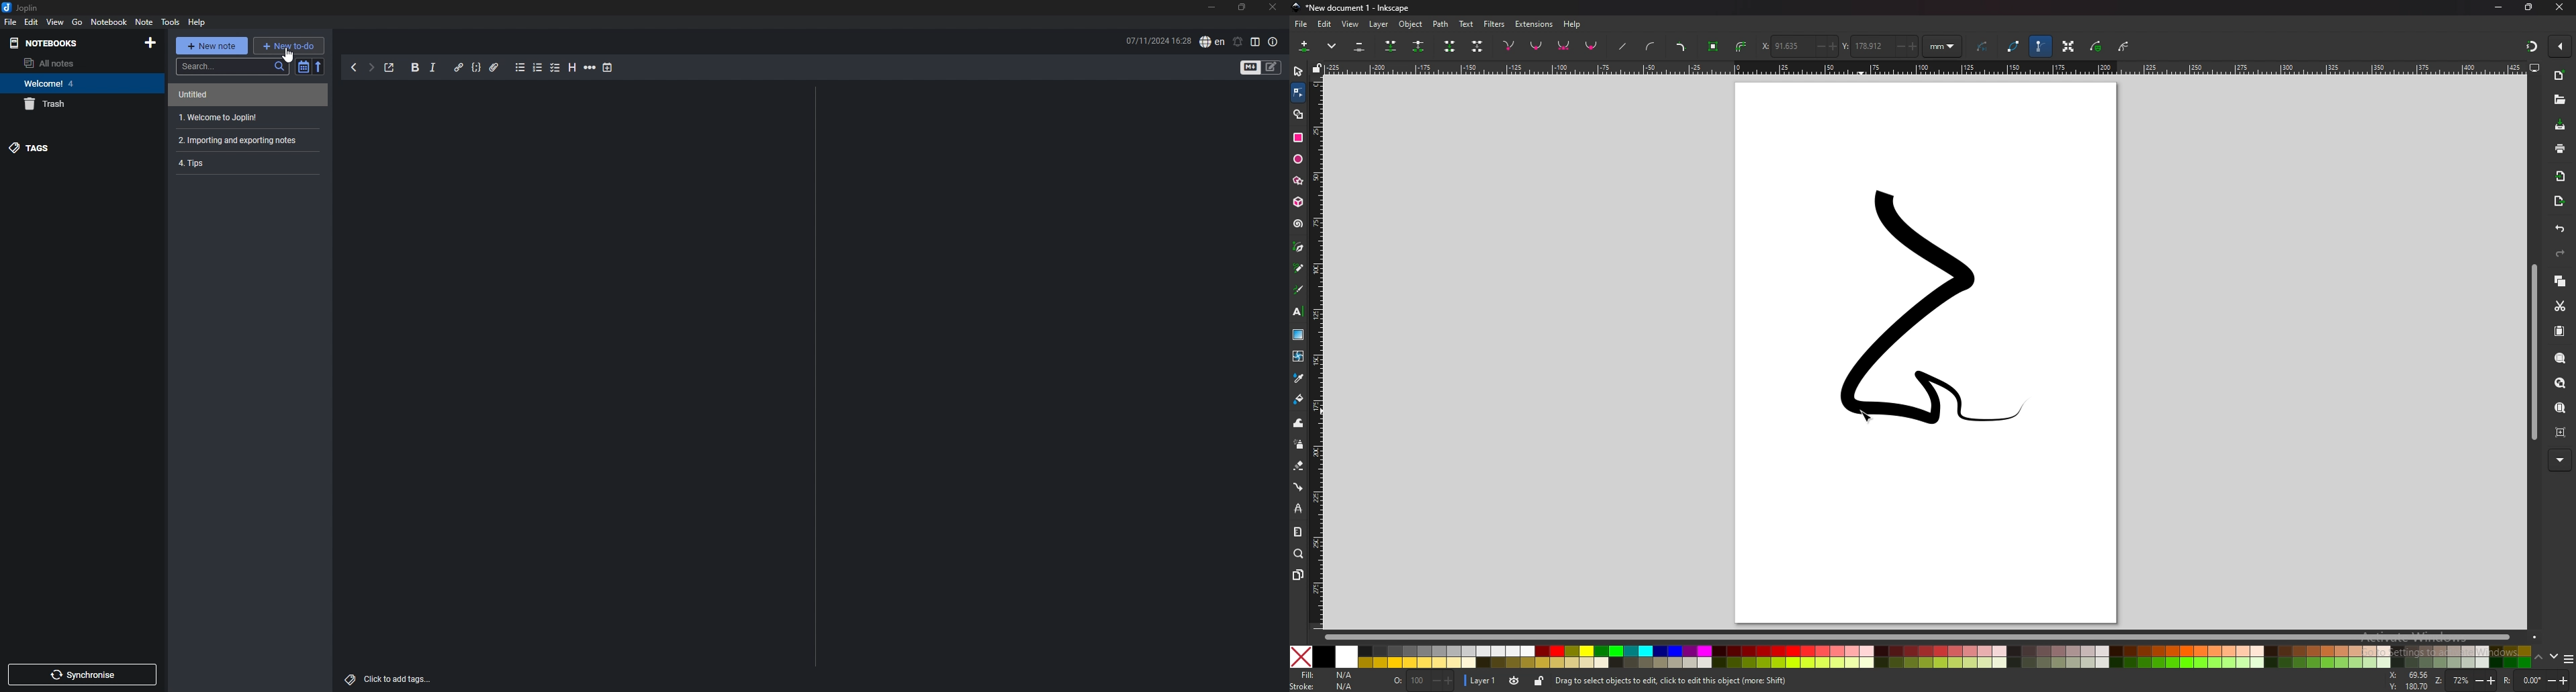  Describe the element at coordinates (63, 147) in the screenshot. I see `tags` at that location.